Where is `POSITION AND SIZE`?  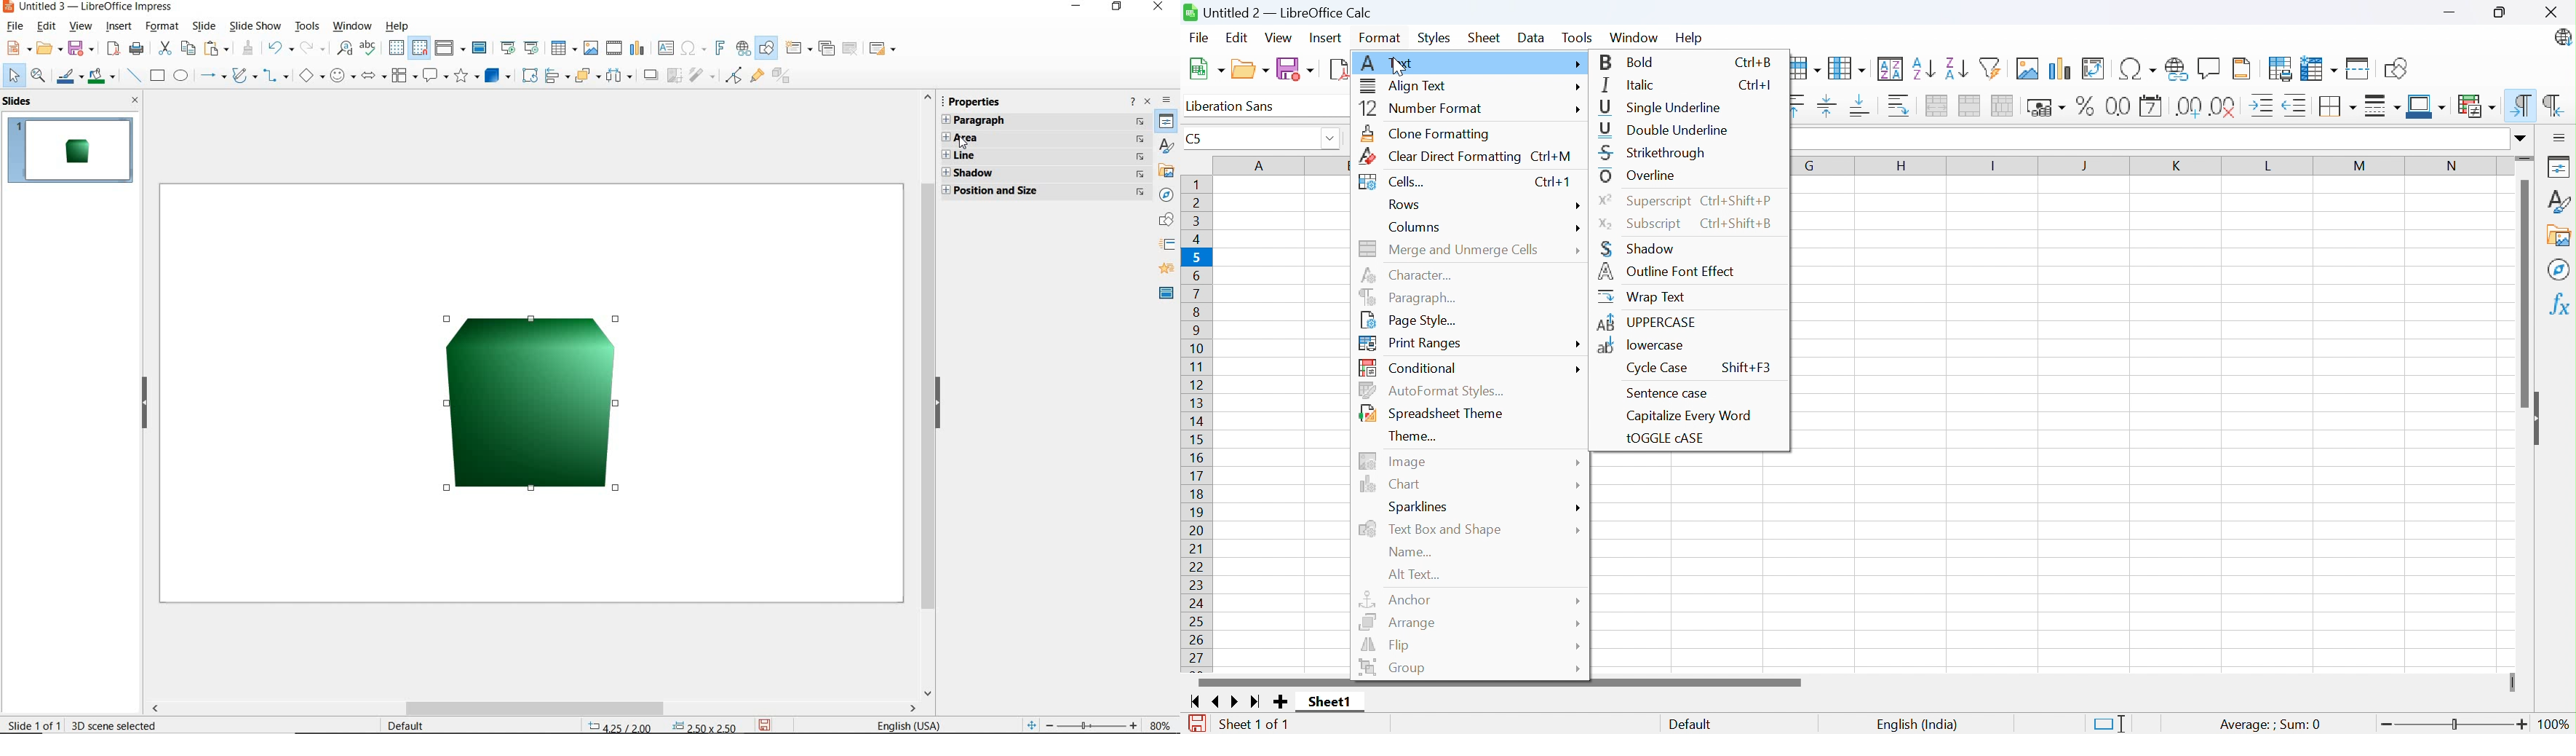 POSITION AND SIZE is located at coordinates (1041, 191).